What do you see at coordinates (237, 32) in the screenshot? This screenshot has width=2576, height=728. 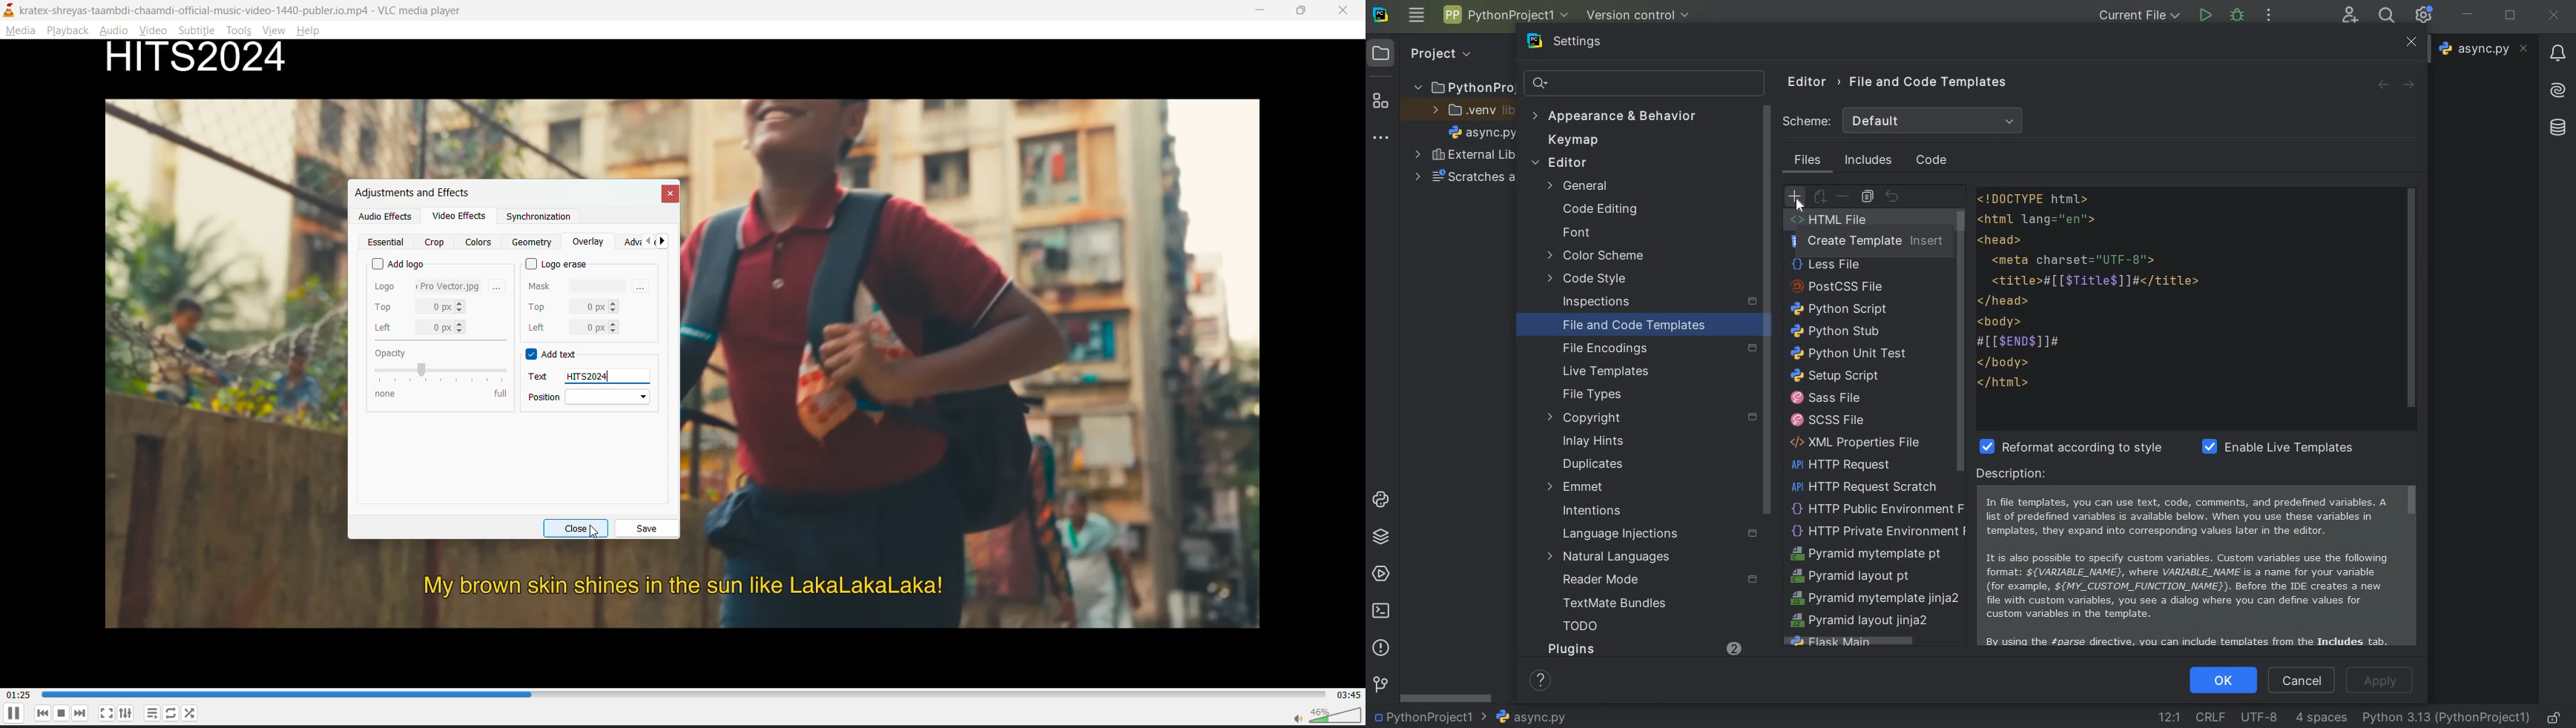 I see `tools` at bounding box center [237, 32].